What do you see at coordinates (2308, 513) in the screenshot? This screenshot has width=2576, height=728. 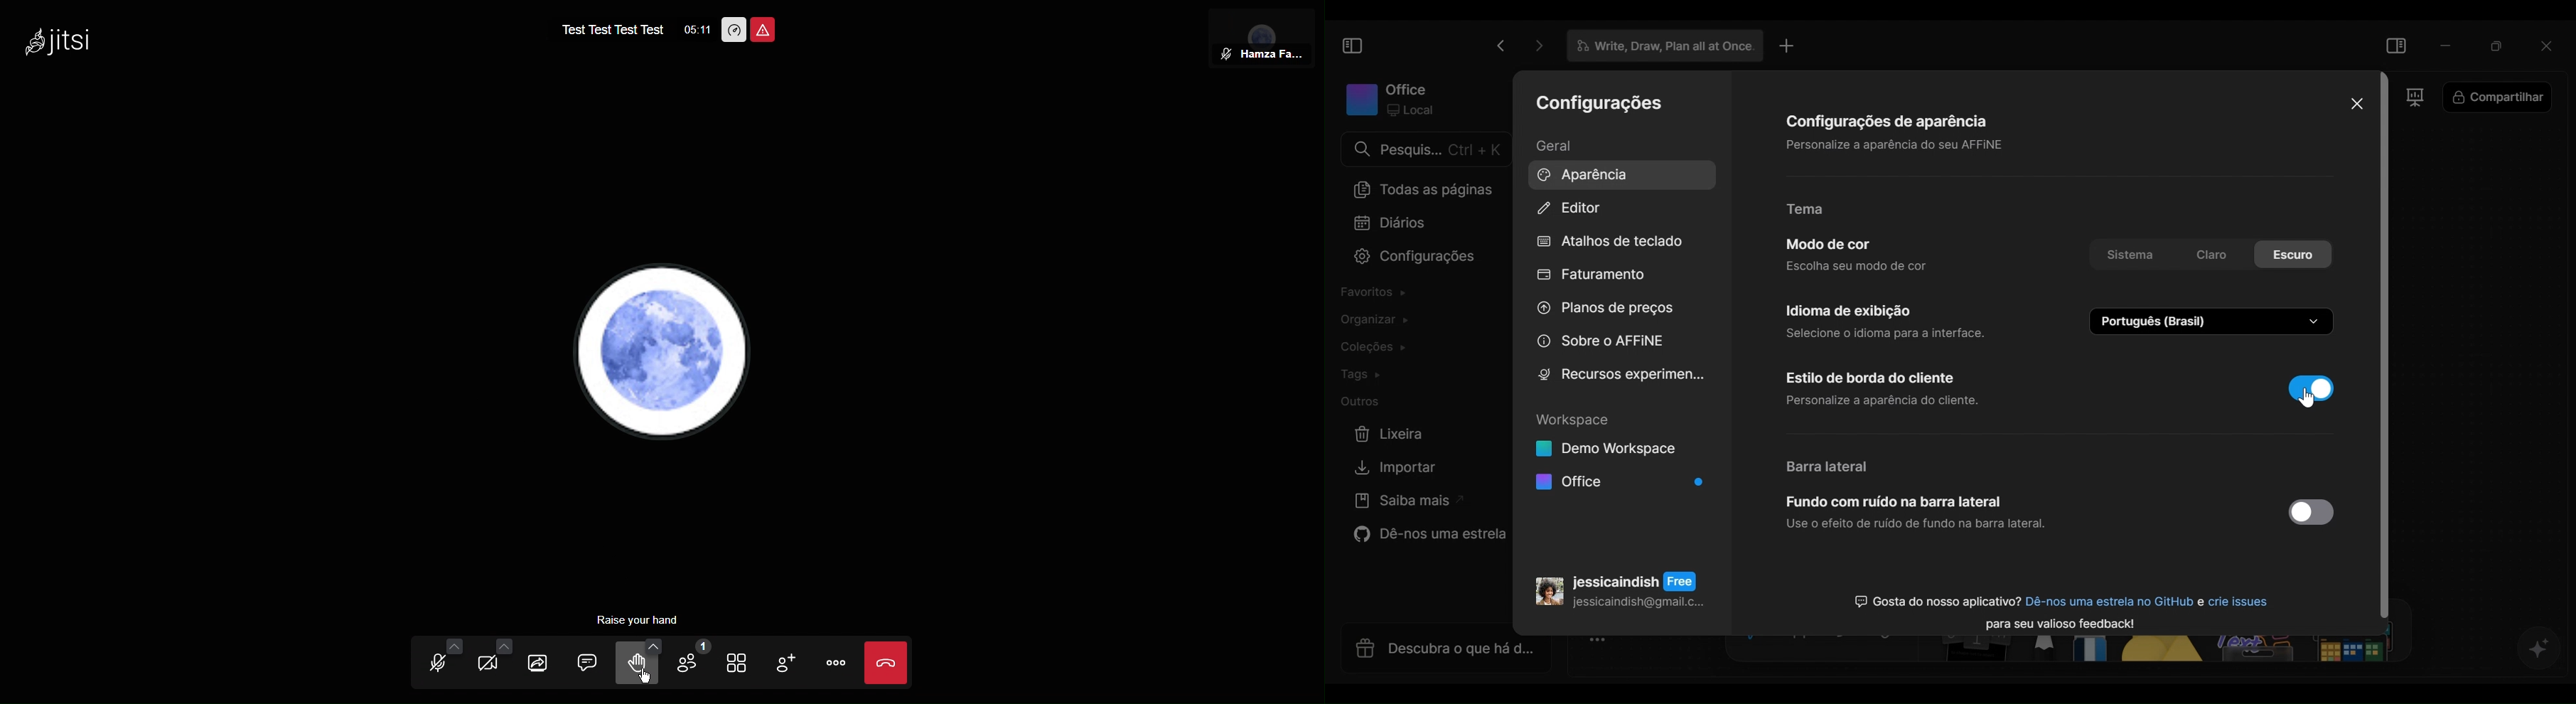 I see `toggle` at bounding box center [2308, 513].